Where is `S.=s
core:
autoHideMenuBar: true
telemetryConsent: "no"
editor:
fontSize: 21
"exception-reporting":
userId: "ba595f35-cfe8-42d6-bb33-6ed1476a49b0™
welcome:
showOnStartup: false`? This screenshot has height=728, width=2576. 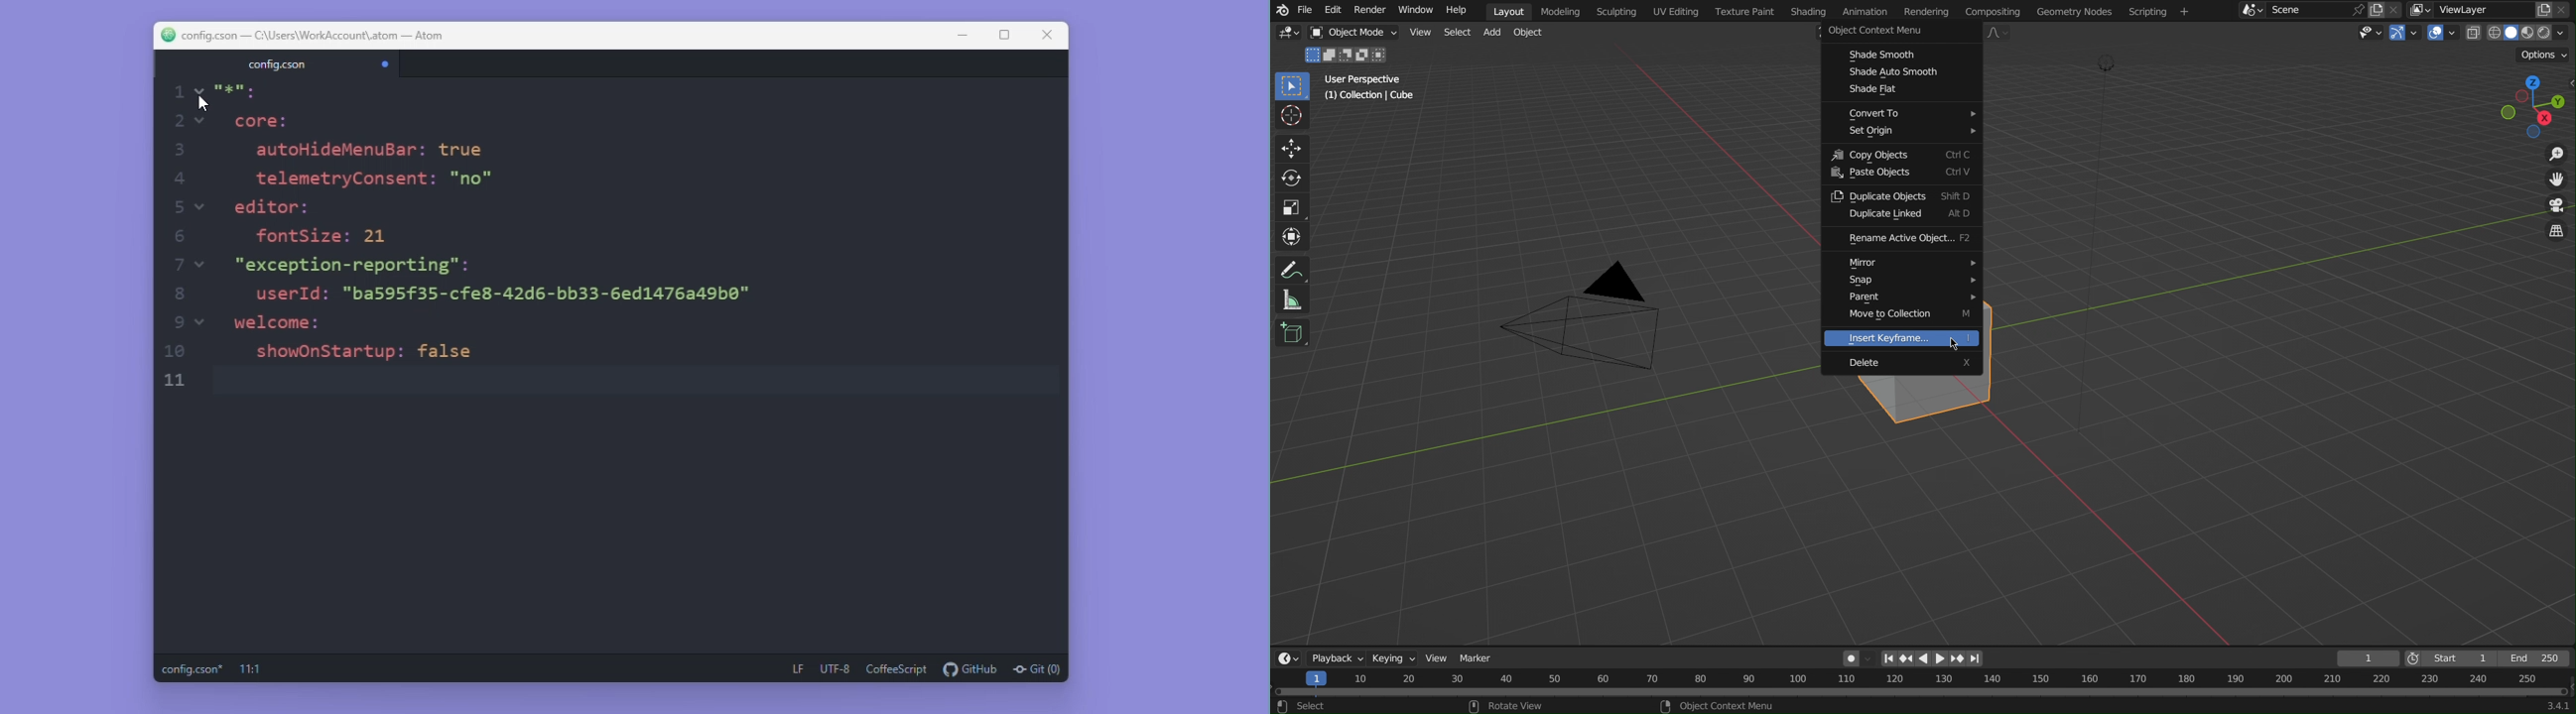
S.=s
core:
autoHideMenuBar: true
telemetryConsent: "no"
editor:
fontSize: 21
"exception-reporting":
userId: "ba595f35-cfe8-42d6-bb33-6ed1476a49b0™
welcome:
showOnStartup: false is located at coordinates (496, 239).